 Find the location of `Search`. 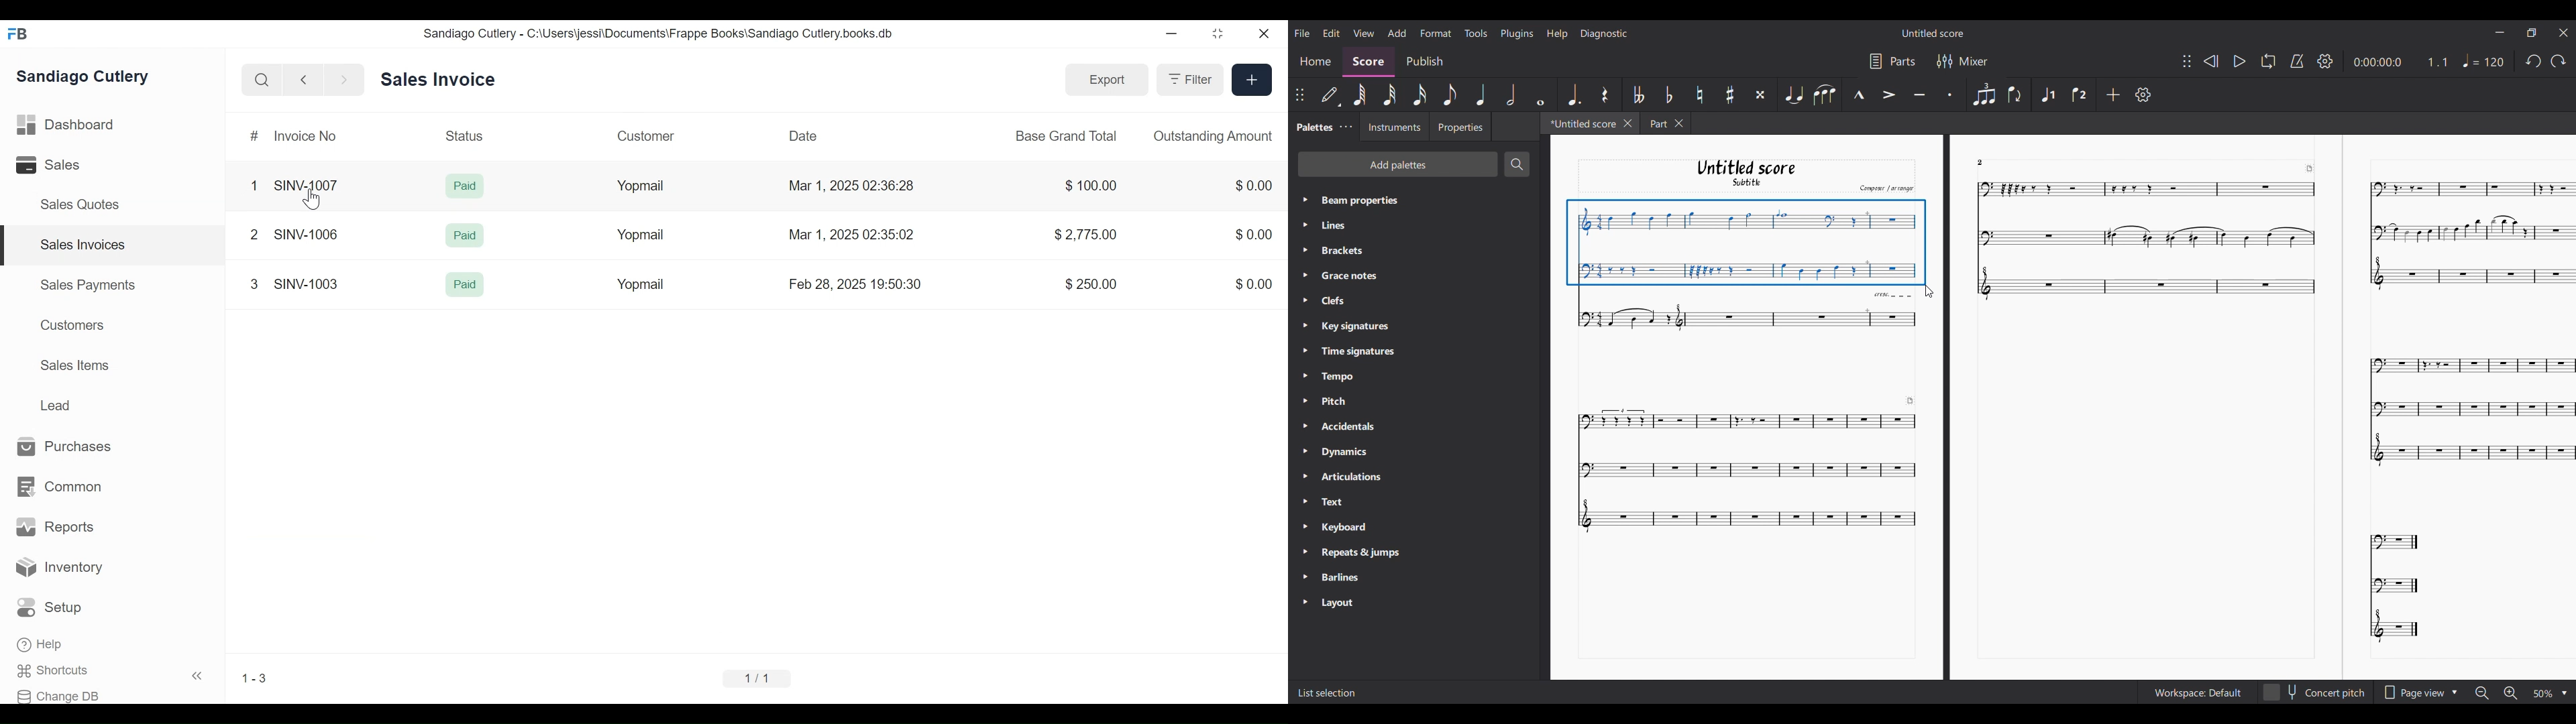

Search is located at coordinates (262, 79).